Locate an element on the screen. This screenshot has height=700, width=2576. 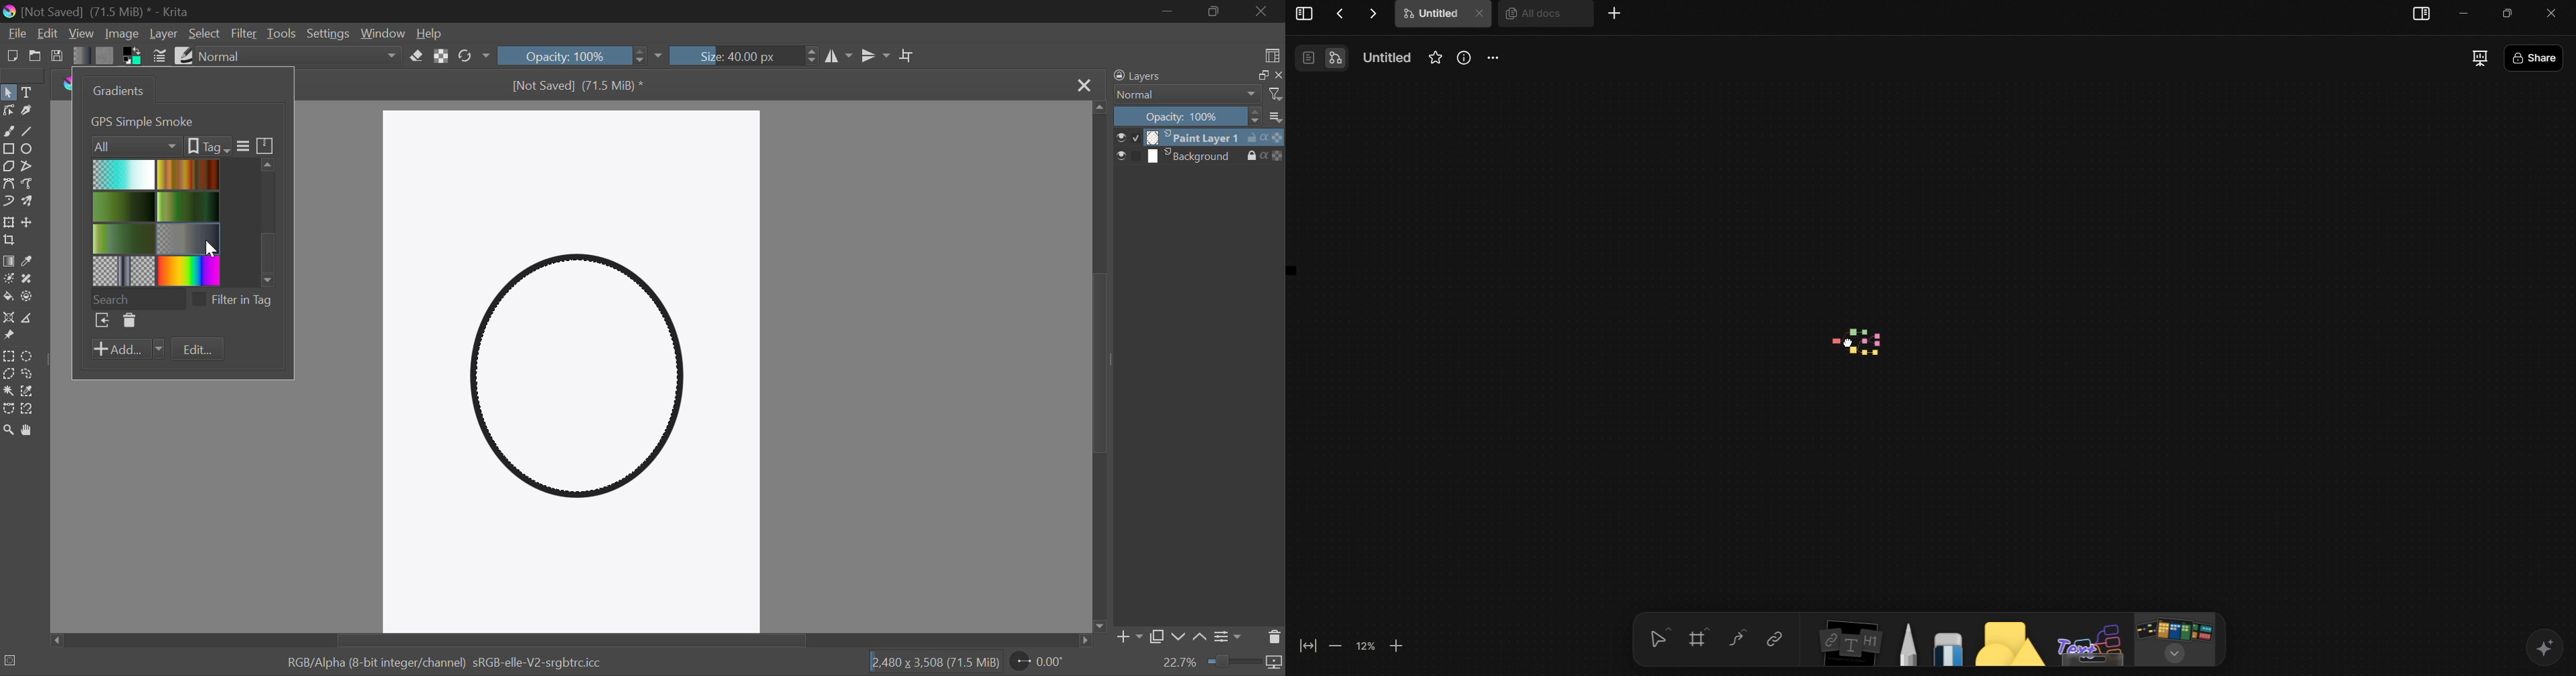
Search is located at coordinates (137, 299).